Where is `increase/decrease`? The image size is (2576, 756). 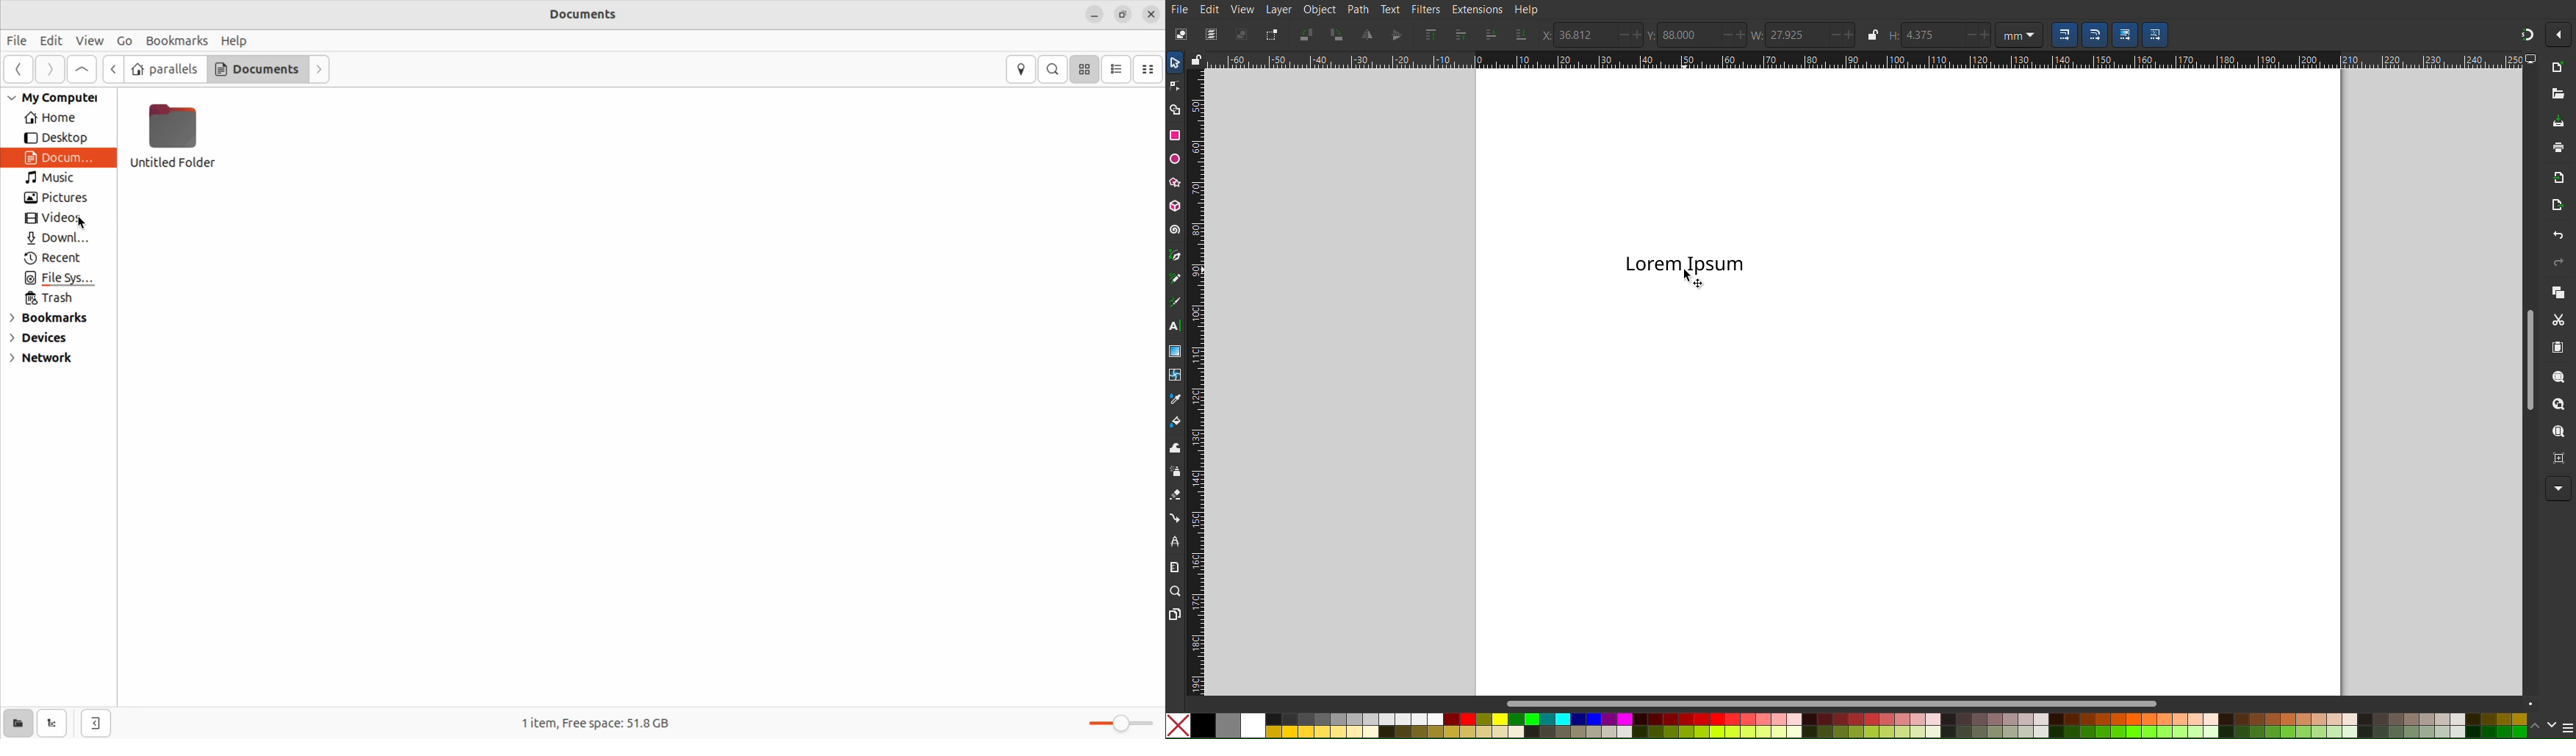 increase/decrease is located at coordinates (1978, 33).